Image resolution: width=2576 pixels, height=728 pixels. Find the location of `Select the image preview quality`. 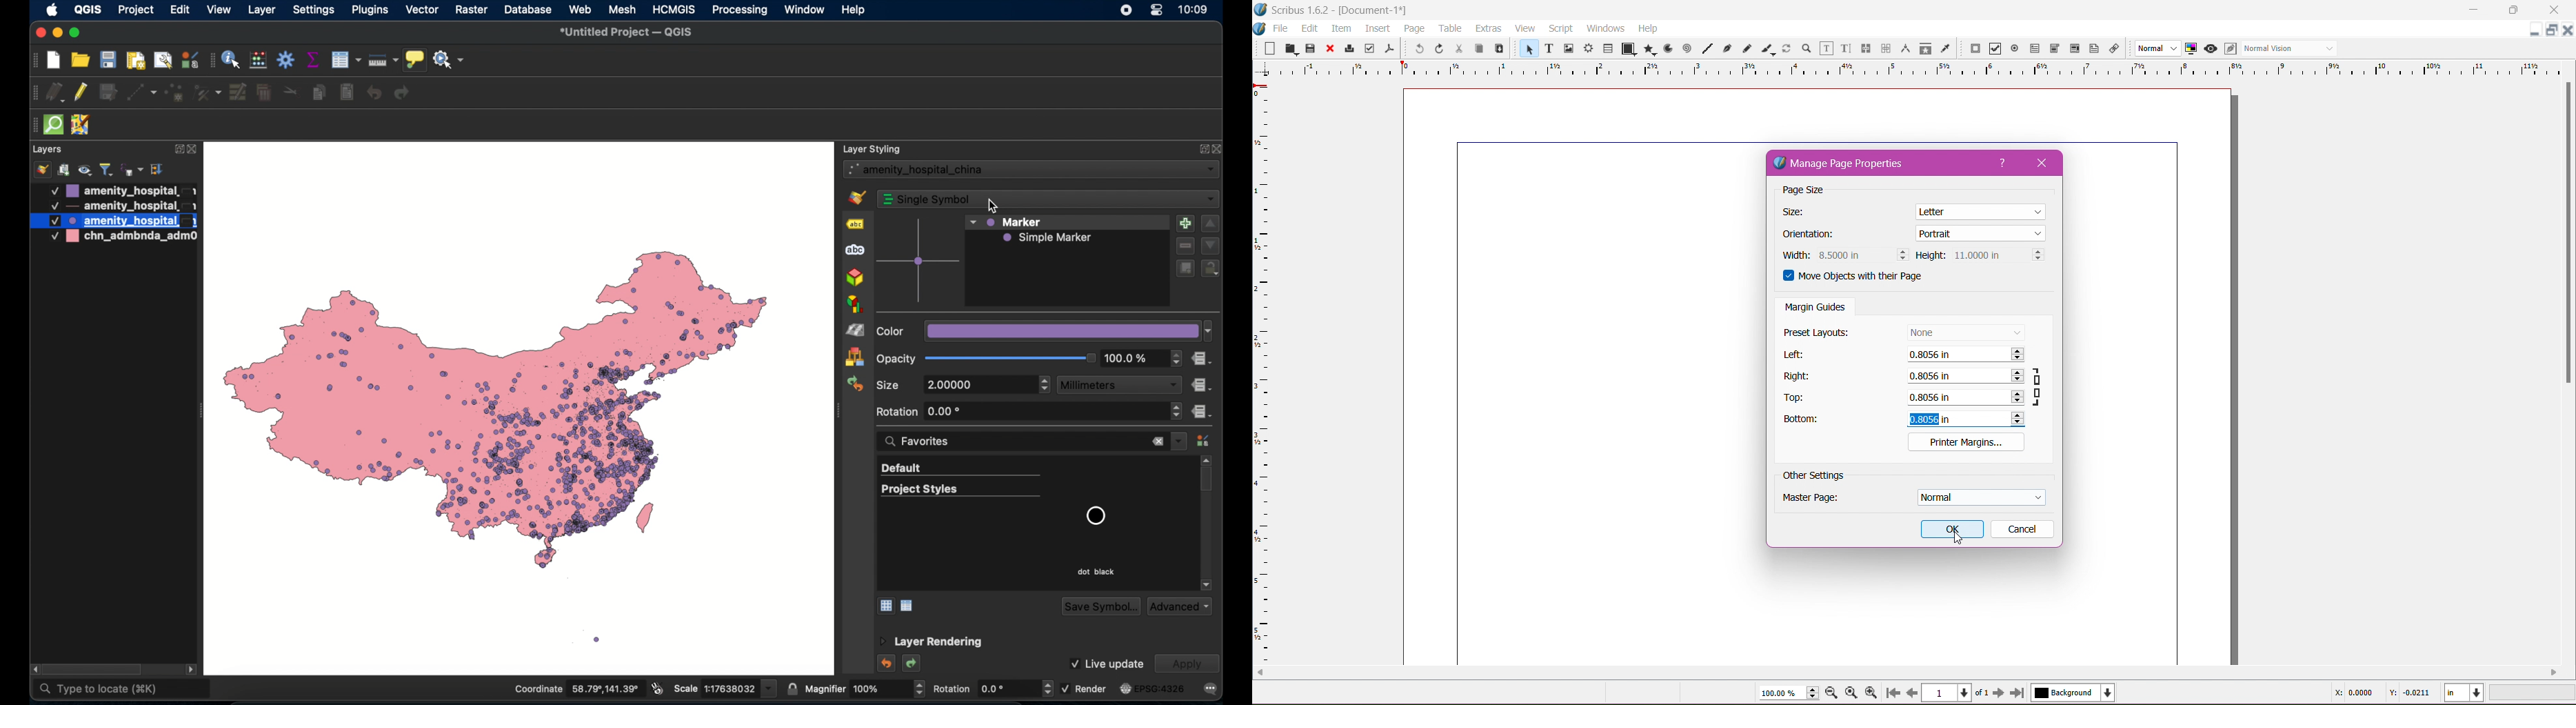

Select the image preview quality is located at coordinates (2156, 48).